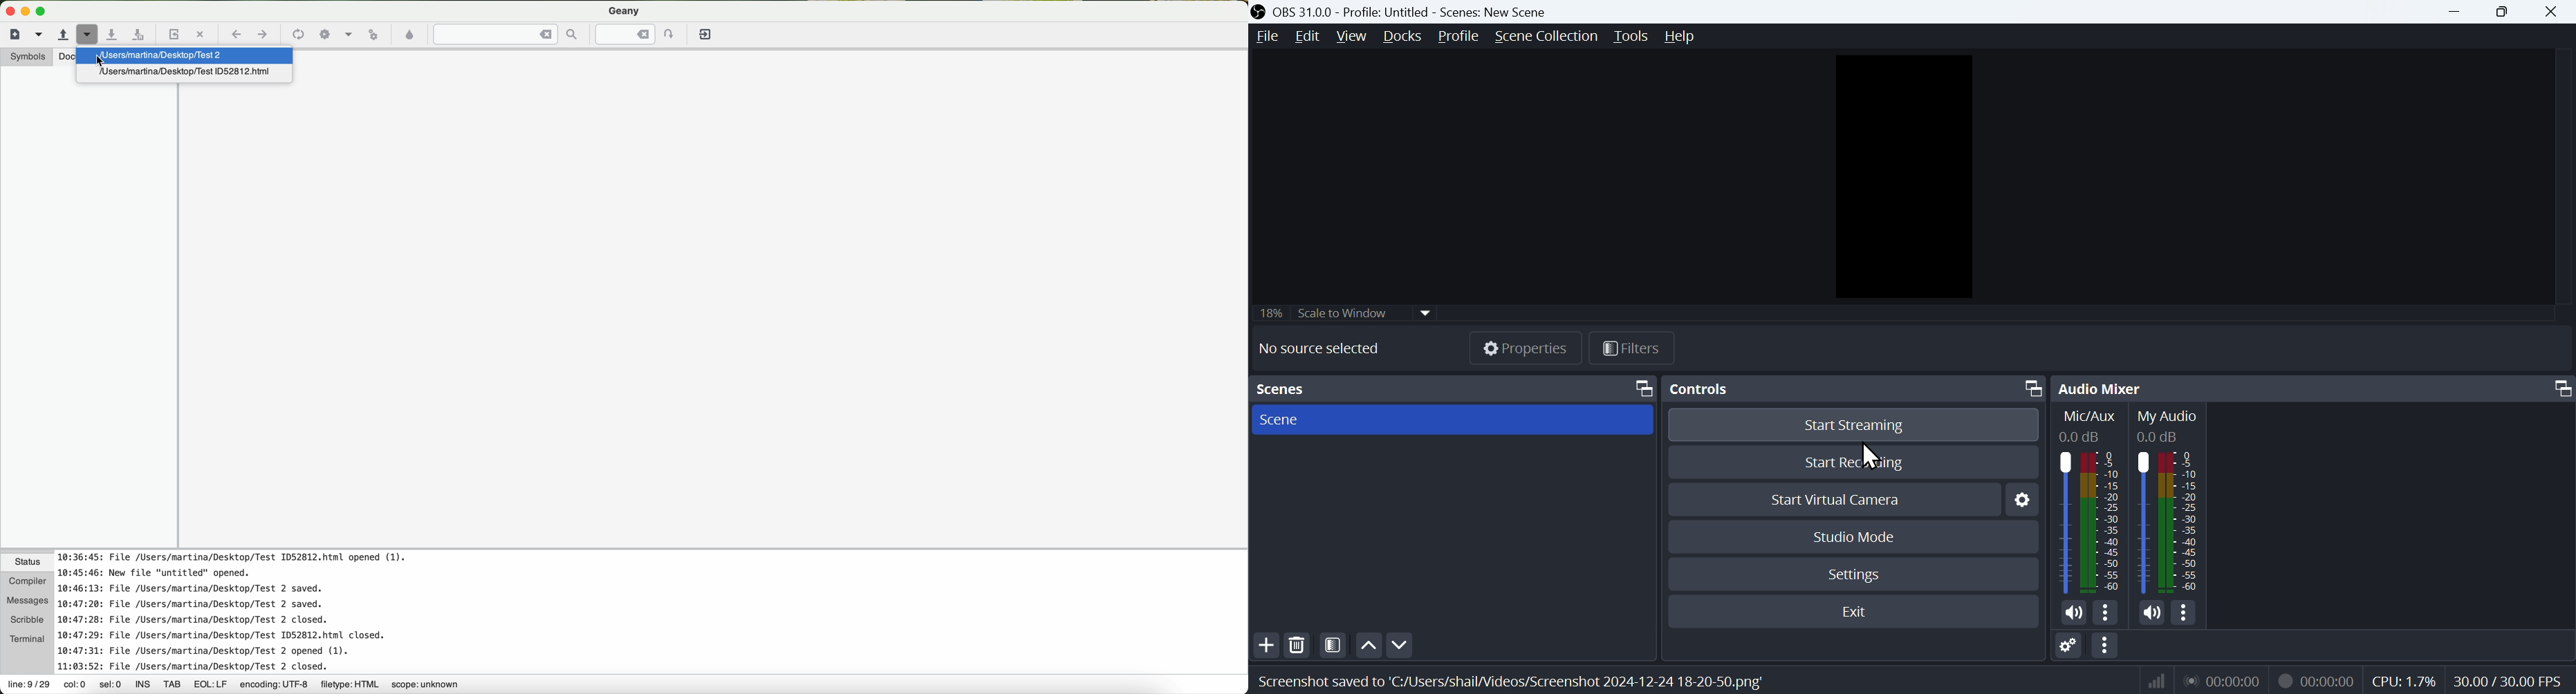  Describe the element at coordinates (235, 685) in the screenshot. I see `data` at that location.